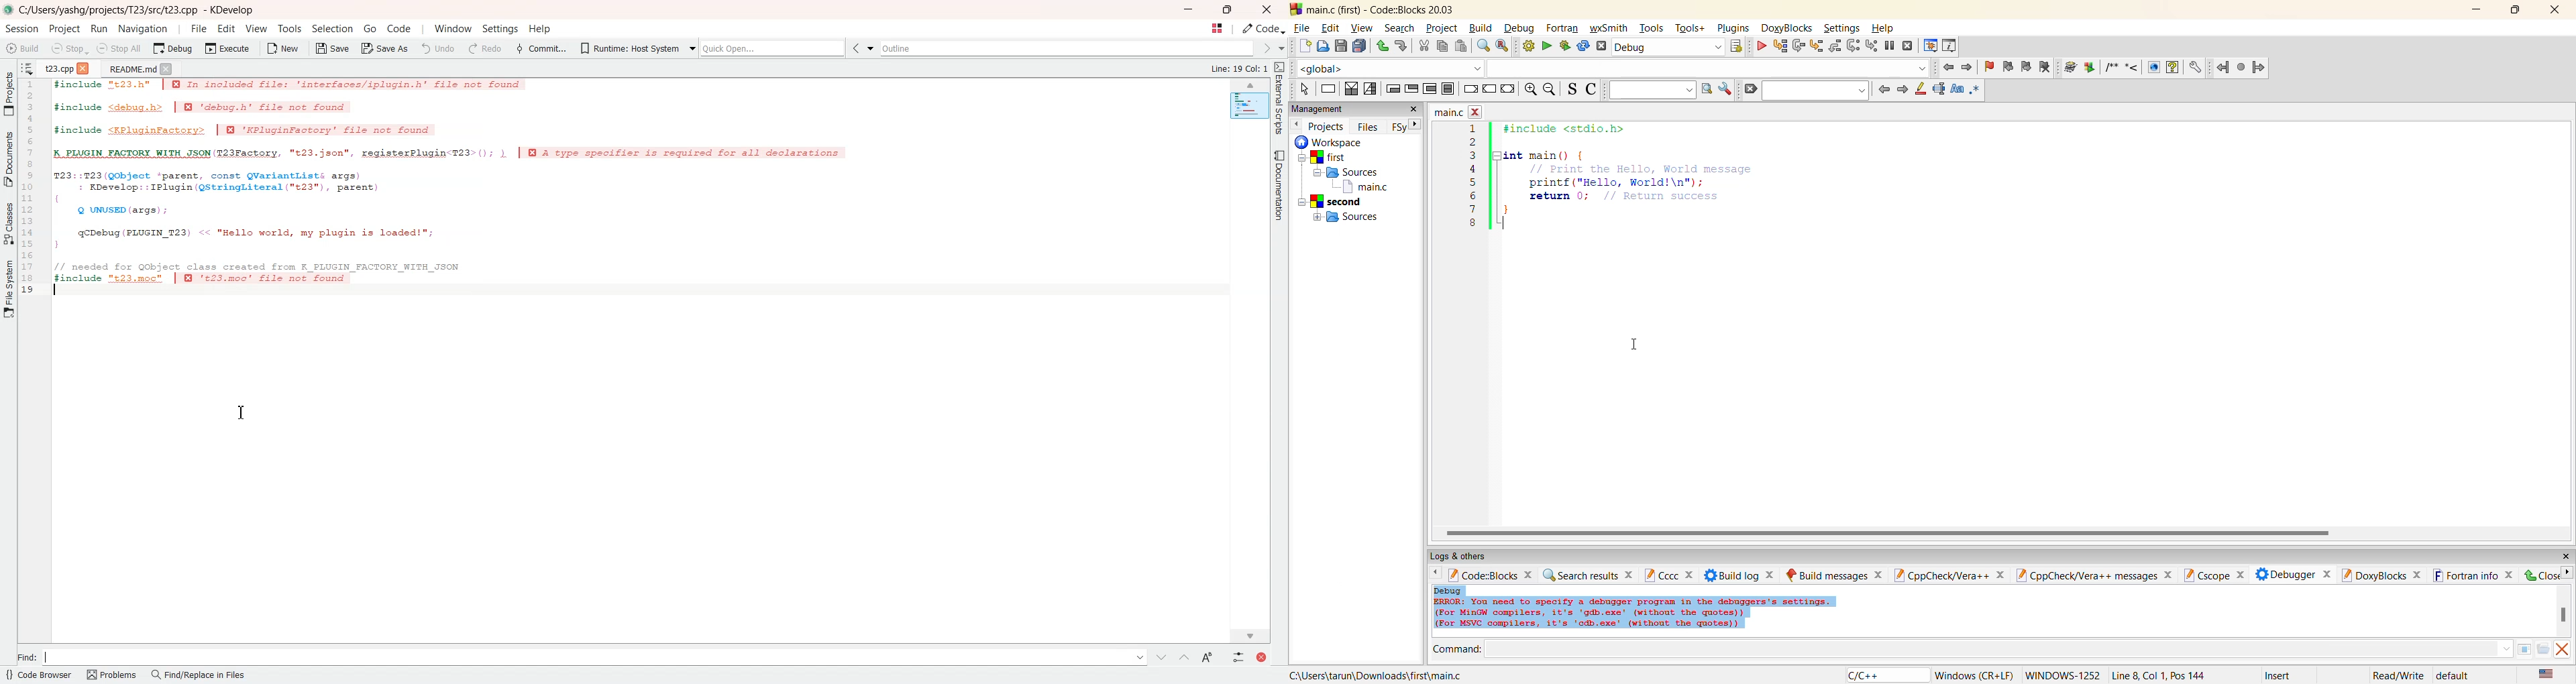 This screenshot has height=700, width=2576. What do you see at coordinates (1589, 574) in the screenshot?
I see `search results` at bounding box center [1589, 574].